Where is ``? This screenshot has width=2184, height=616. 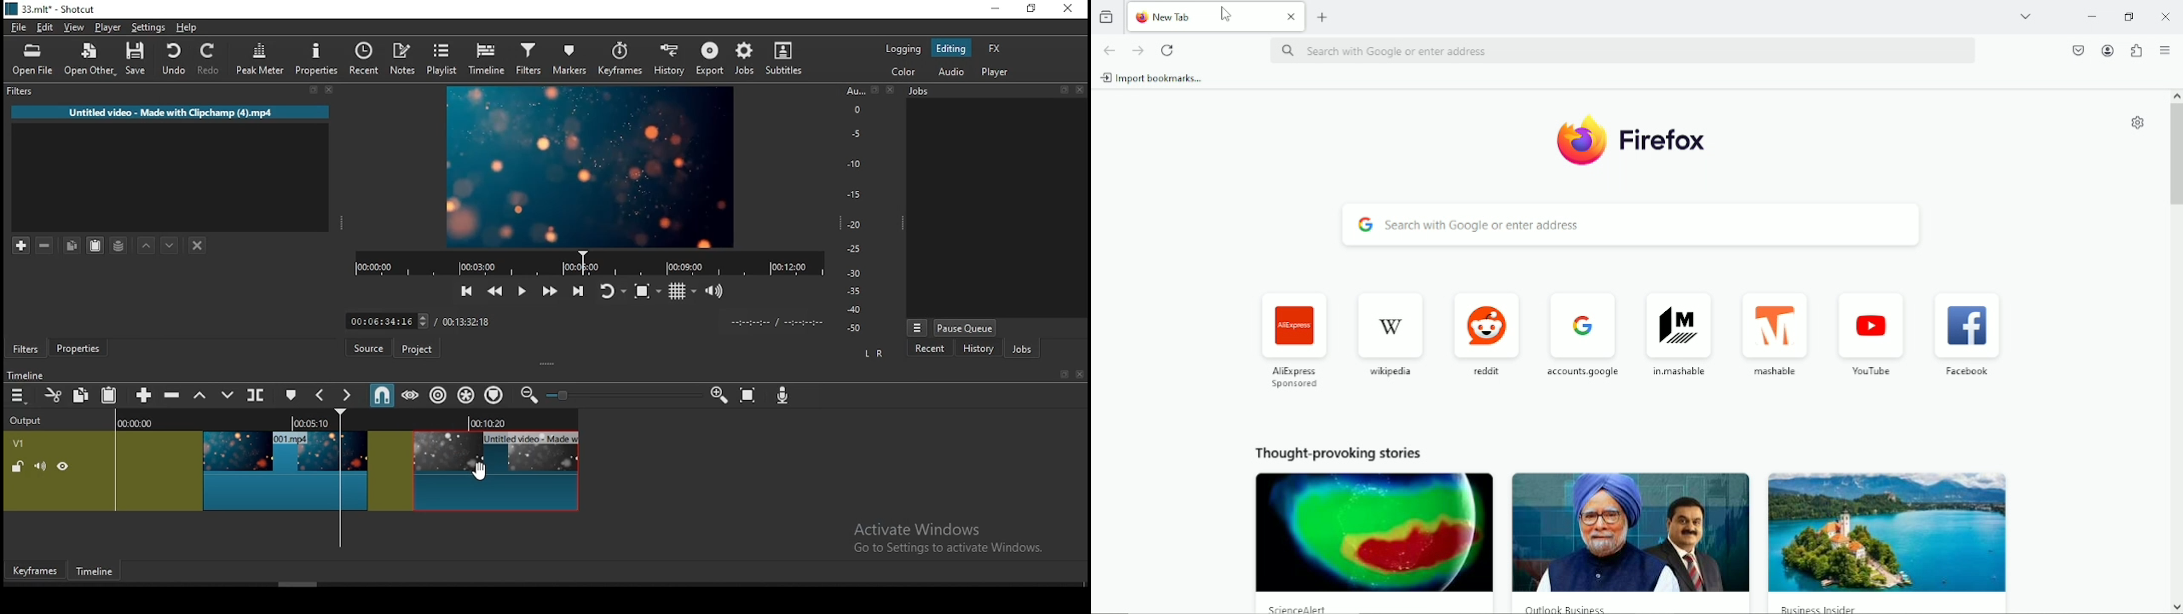
 is located at coordinates (889, 90).